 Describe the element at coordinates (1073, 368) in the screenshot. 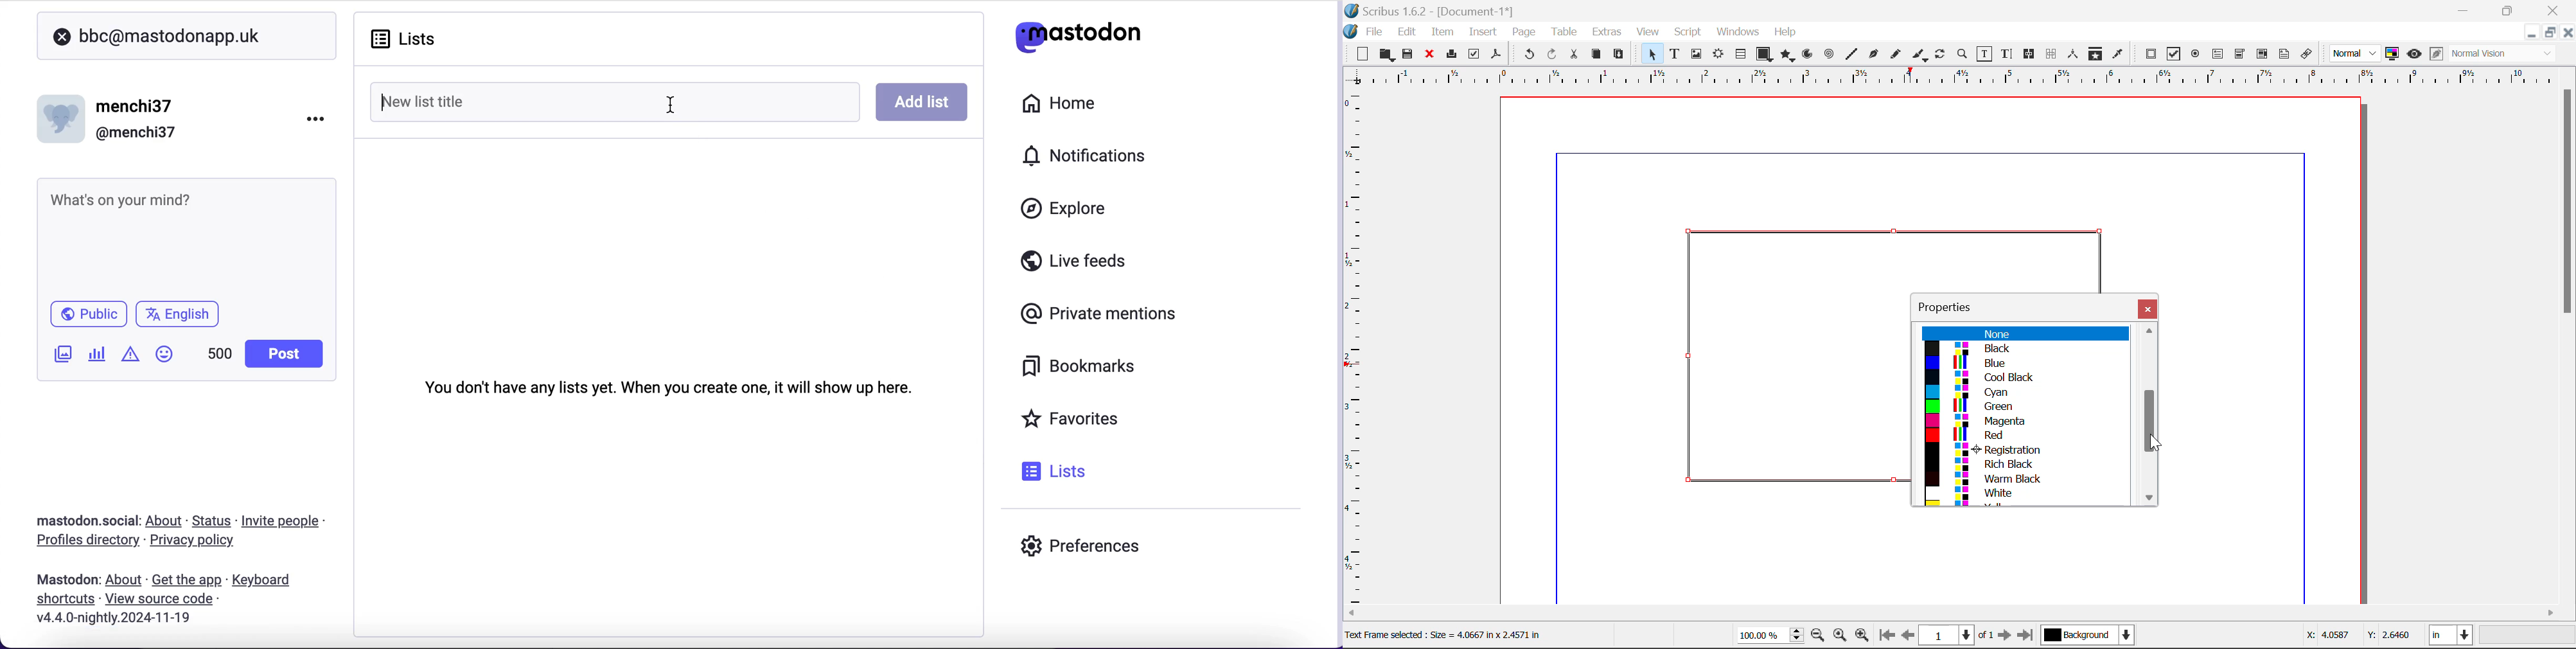

I see `bookmarks` at that location.